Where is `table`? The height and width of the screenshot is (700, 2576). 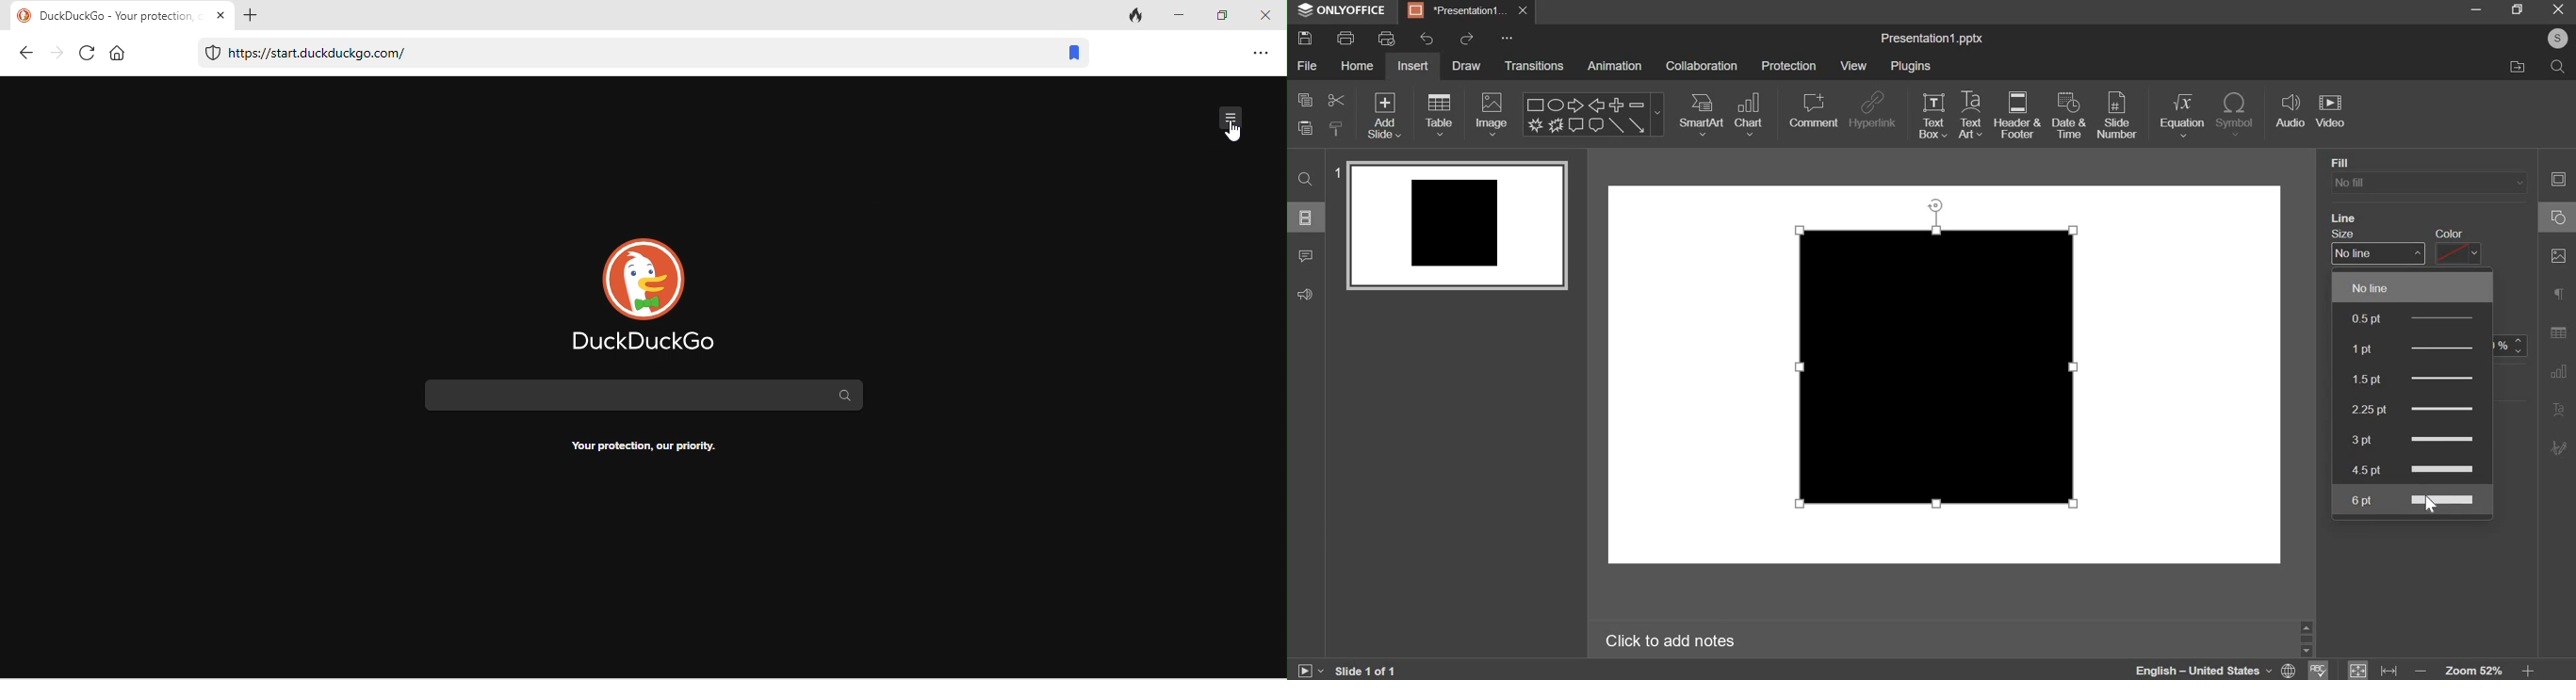
table is located at coordinates (1439, 114).